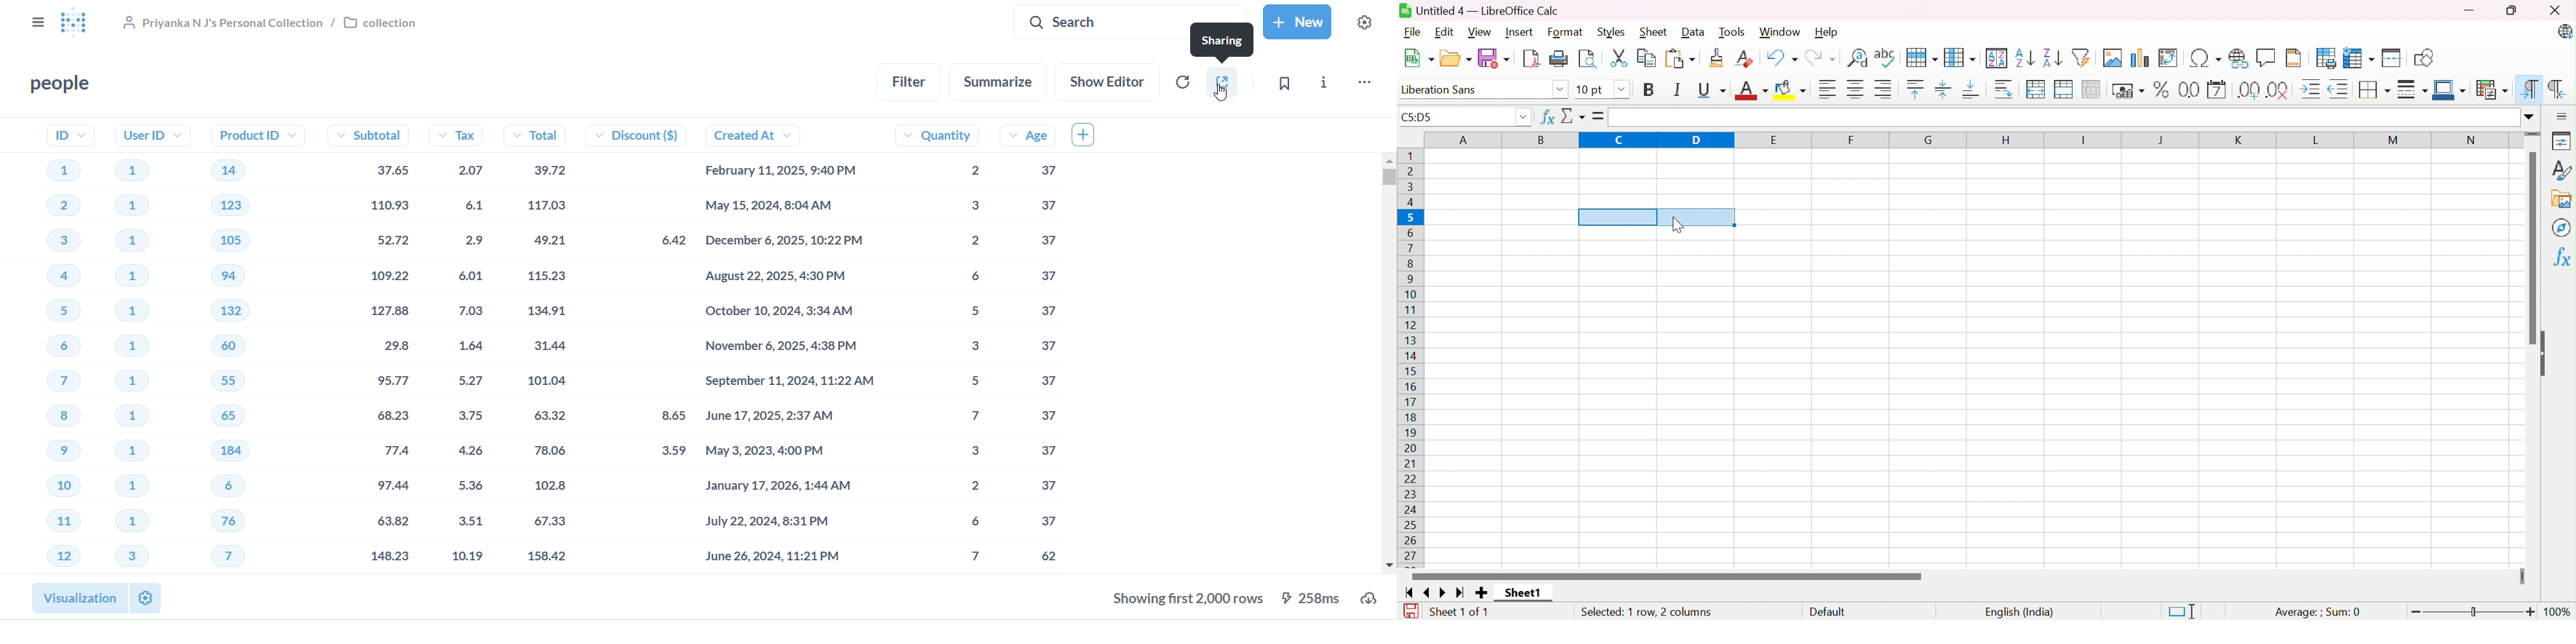  I want to click on Sheet1, so click(1522, 594).